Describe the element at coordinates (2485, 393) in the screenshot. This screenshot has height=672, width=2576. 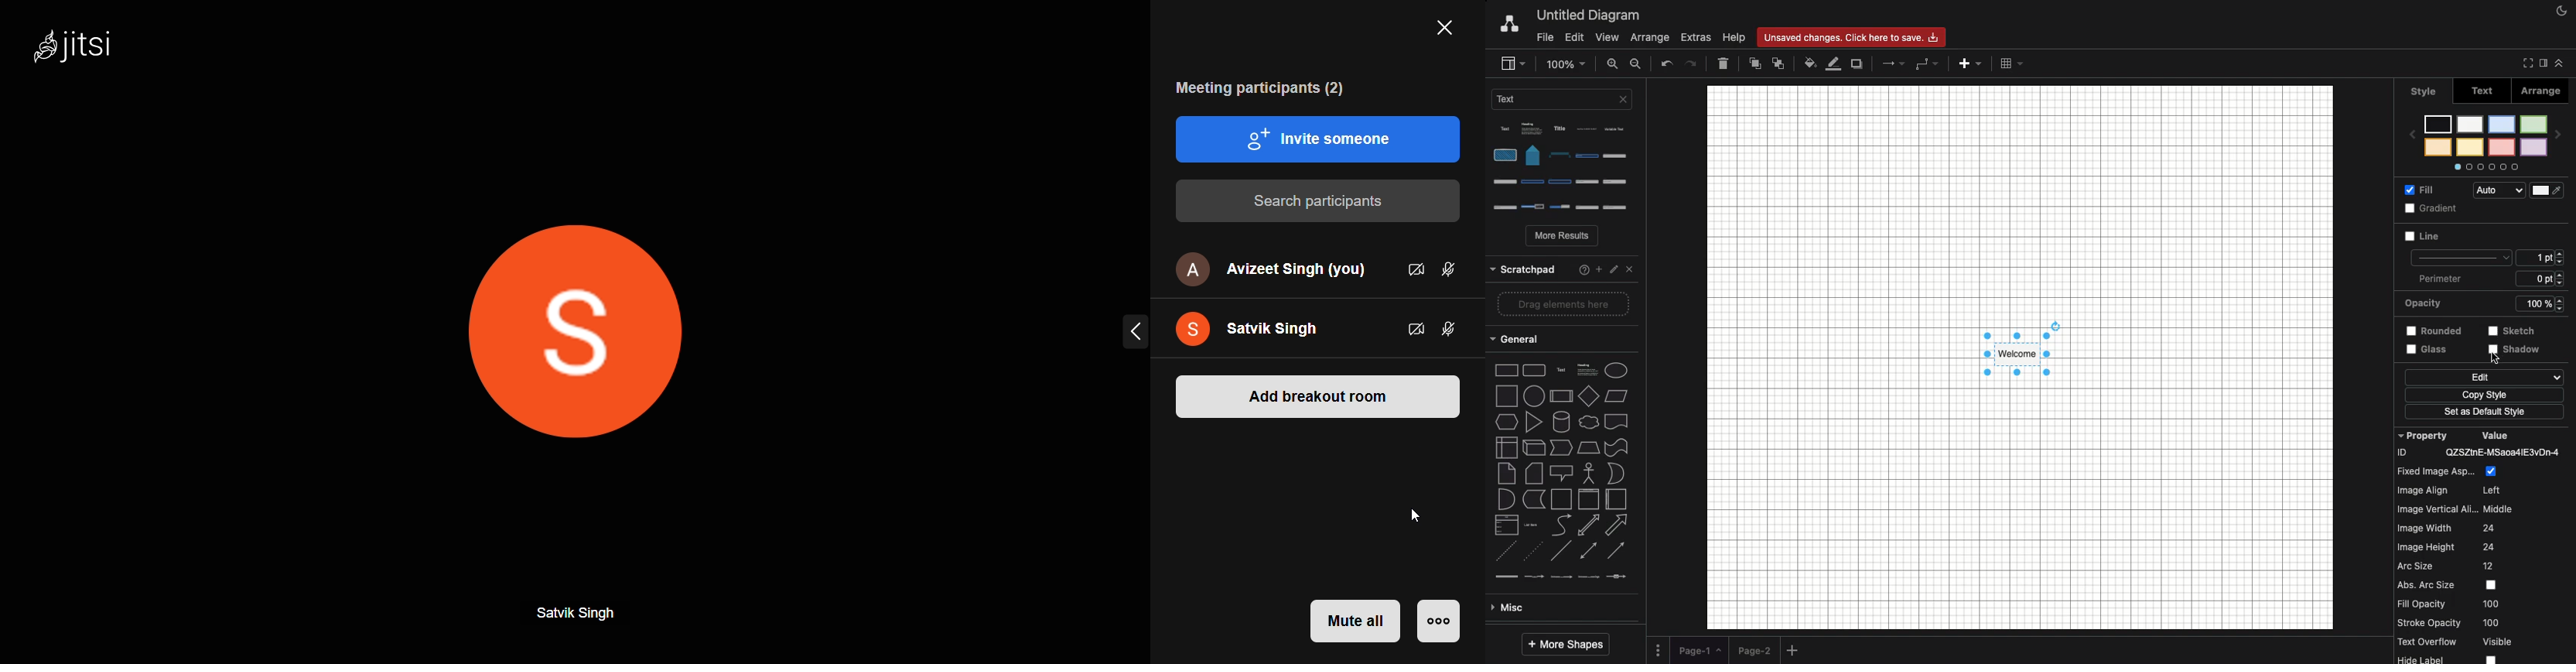
I see `Set as default style` at that location.